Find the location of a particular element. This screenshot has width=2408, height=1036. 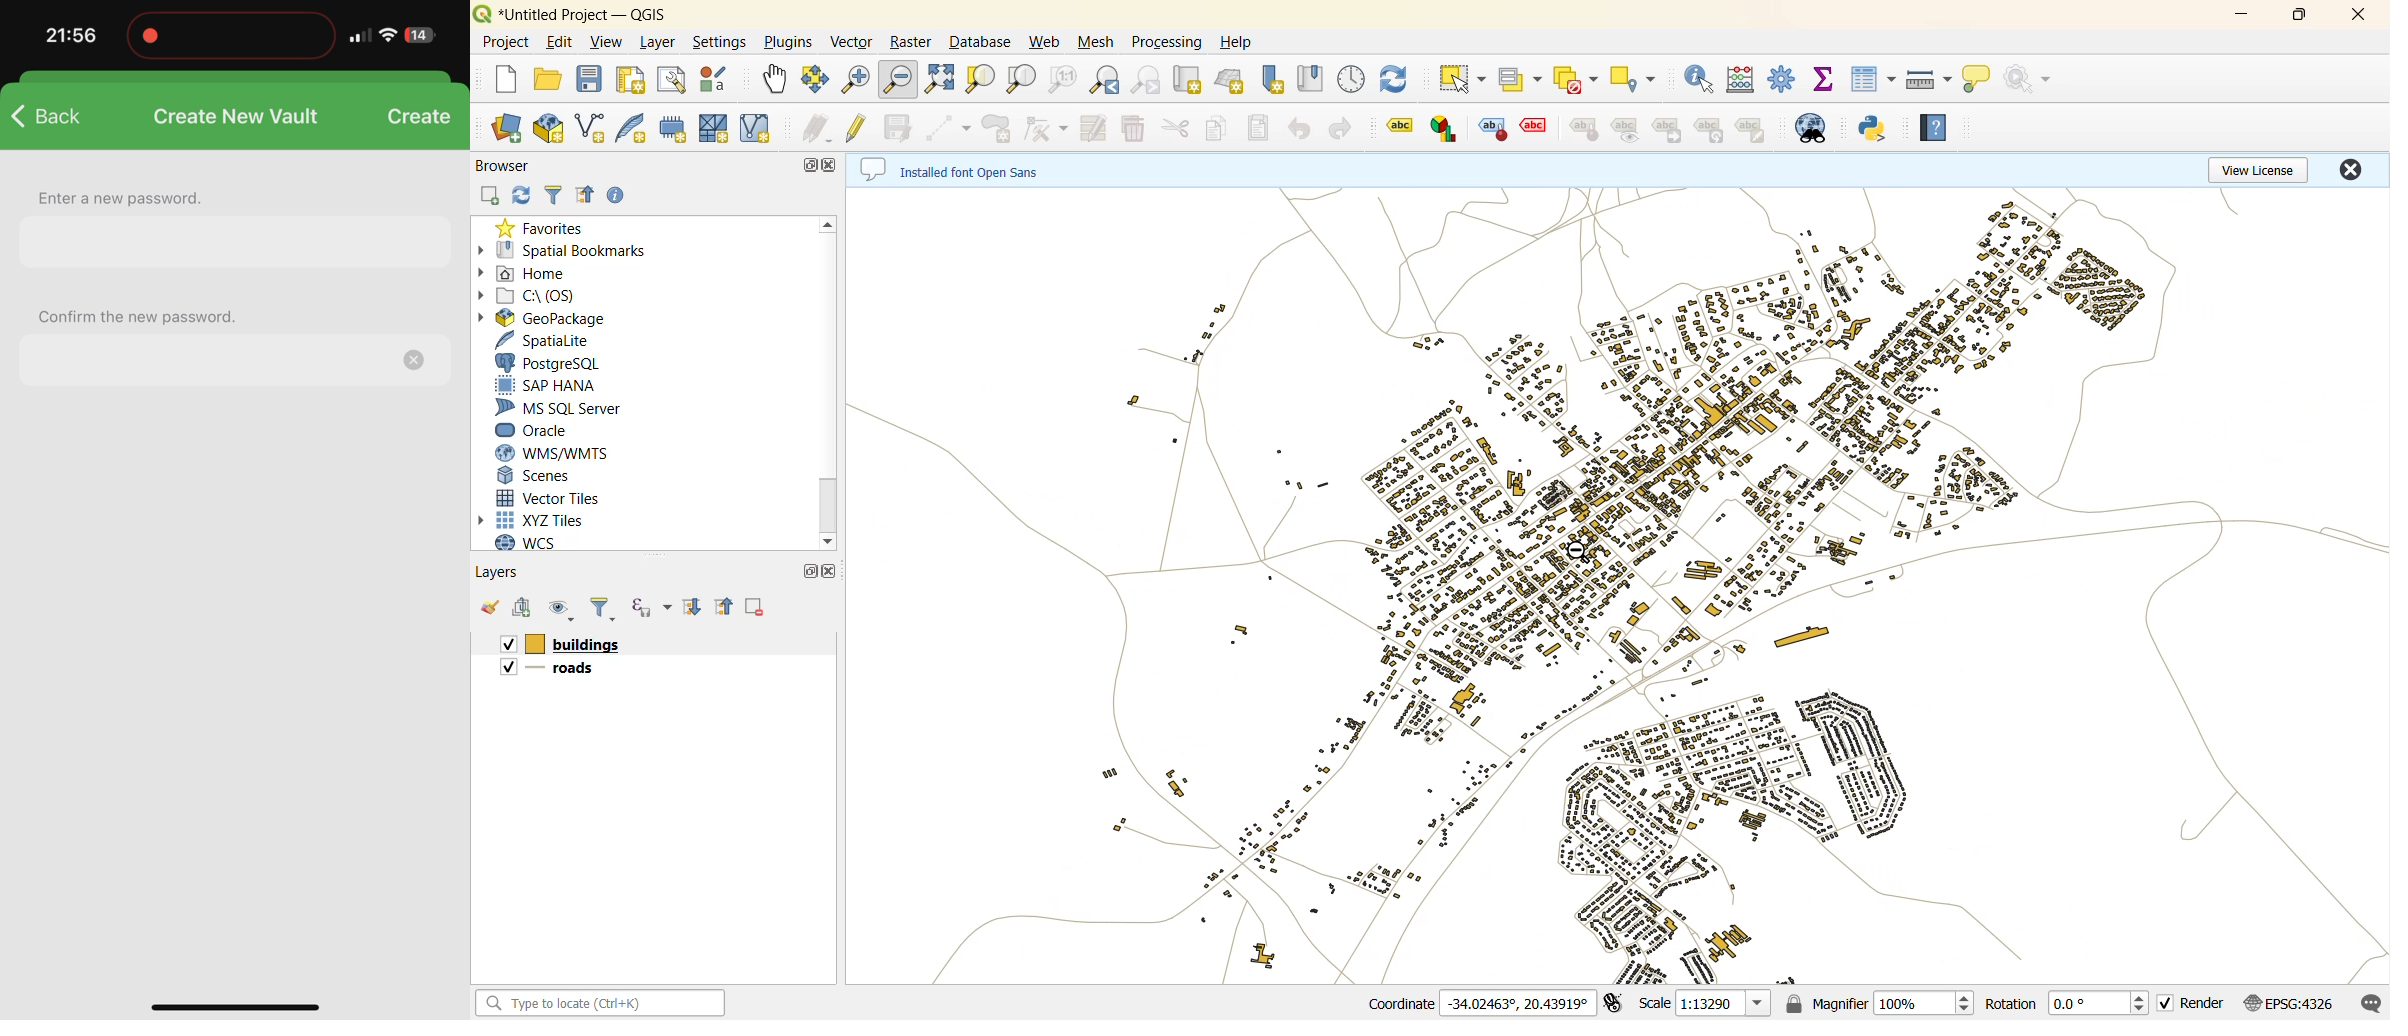

zoom next is located at coordinates (1148, 79).